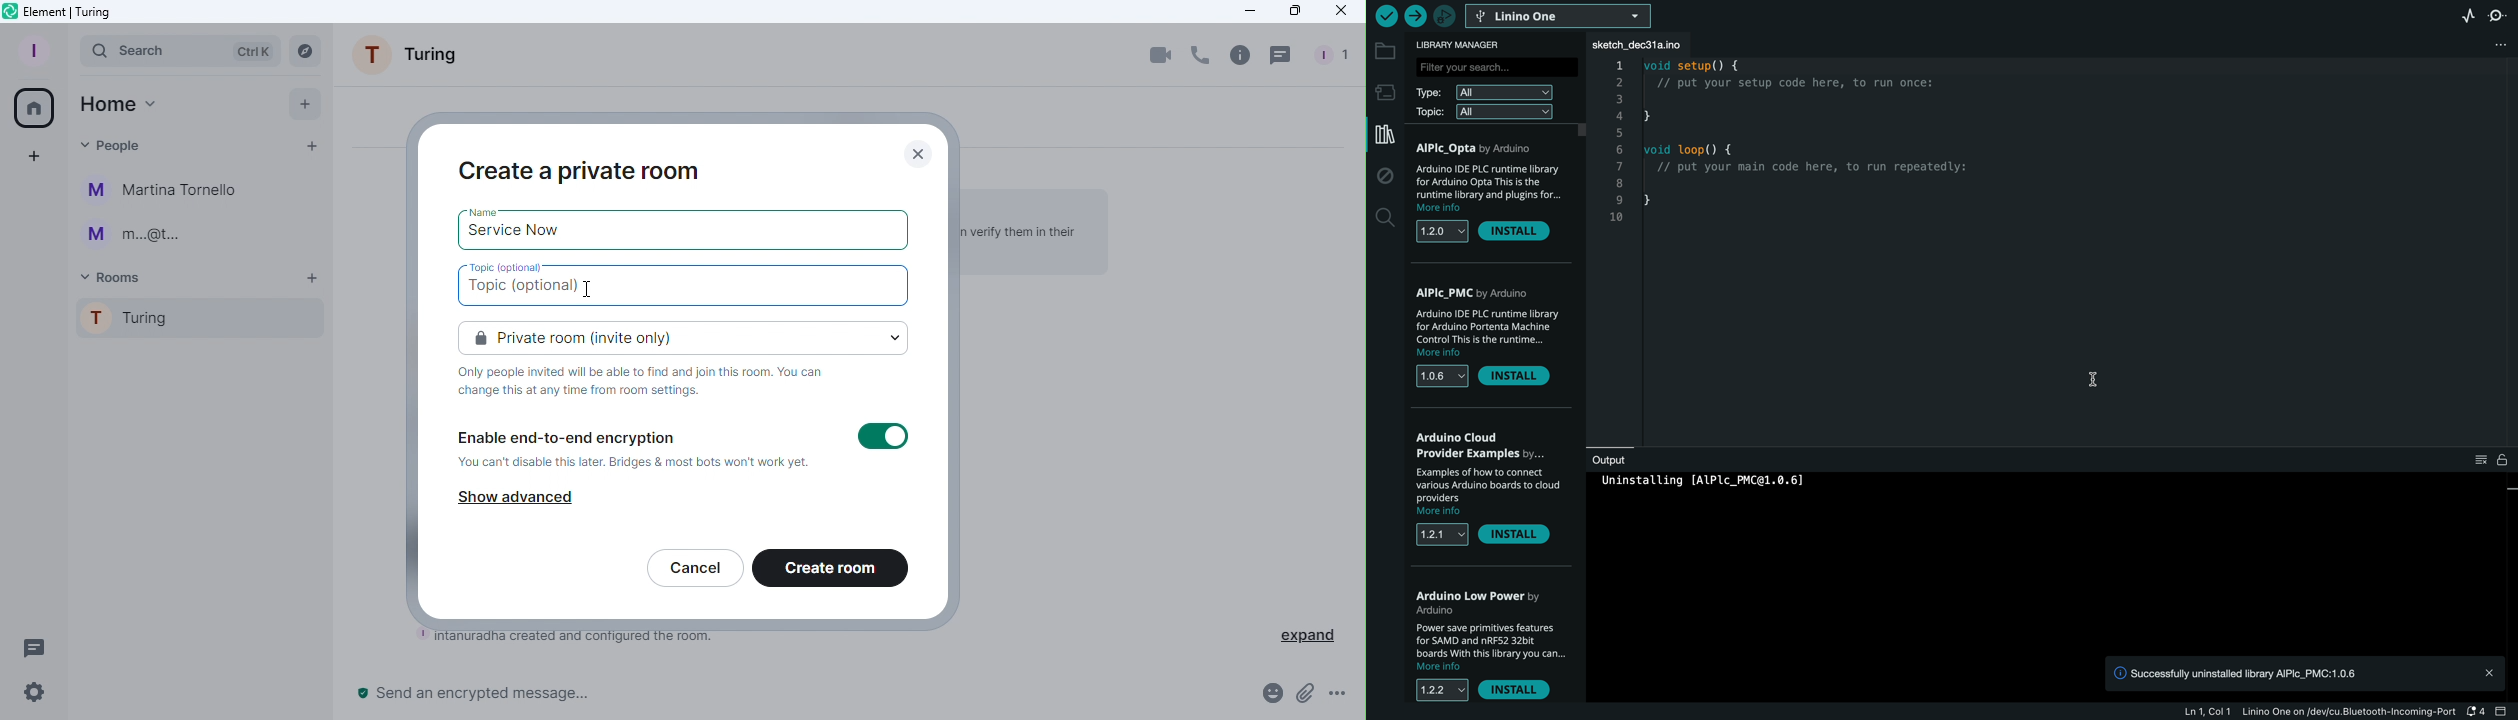  I want to click on topic (optional, so click(539, 291).